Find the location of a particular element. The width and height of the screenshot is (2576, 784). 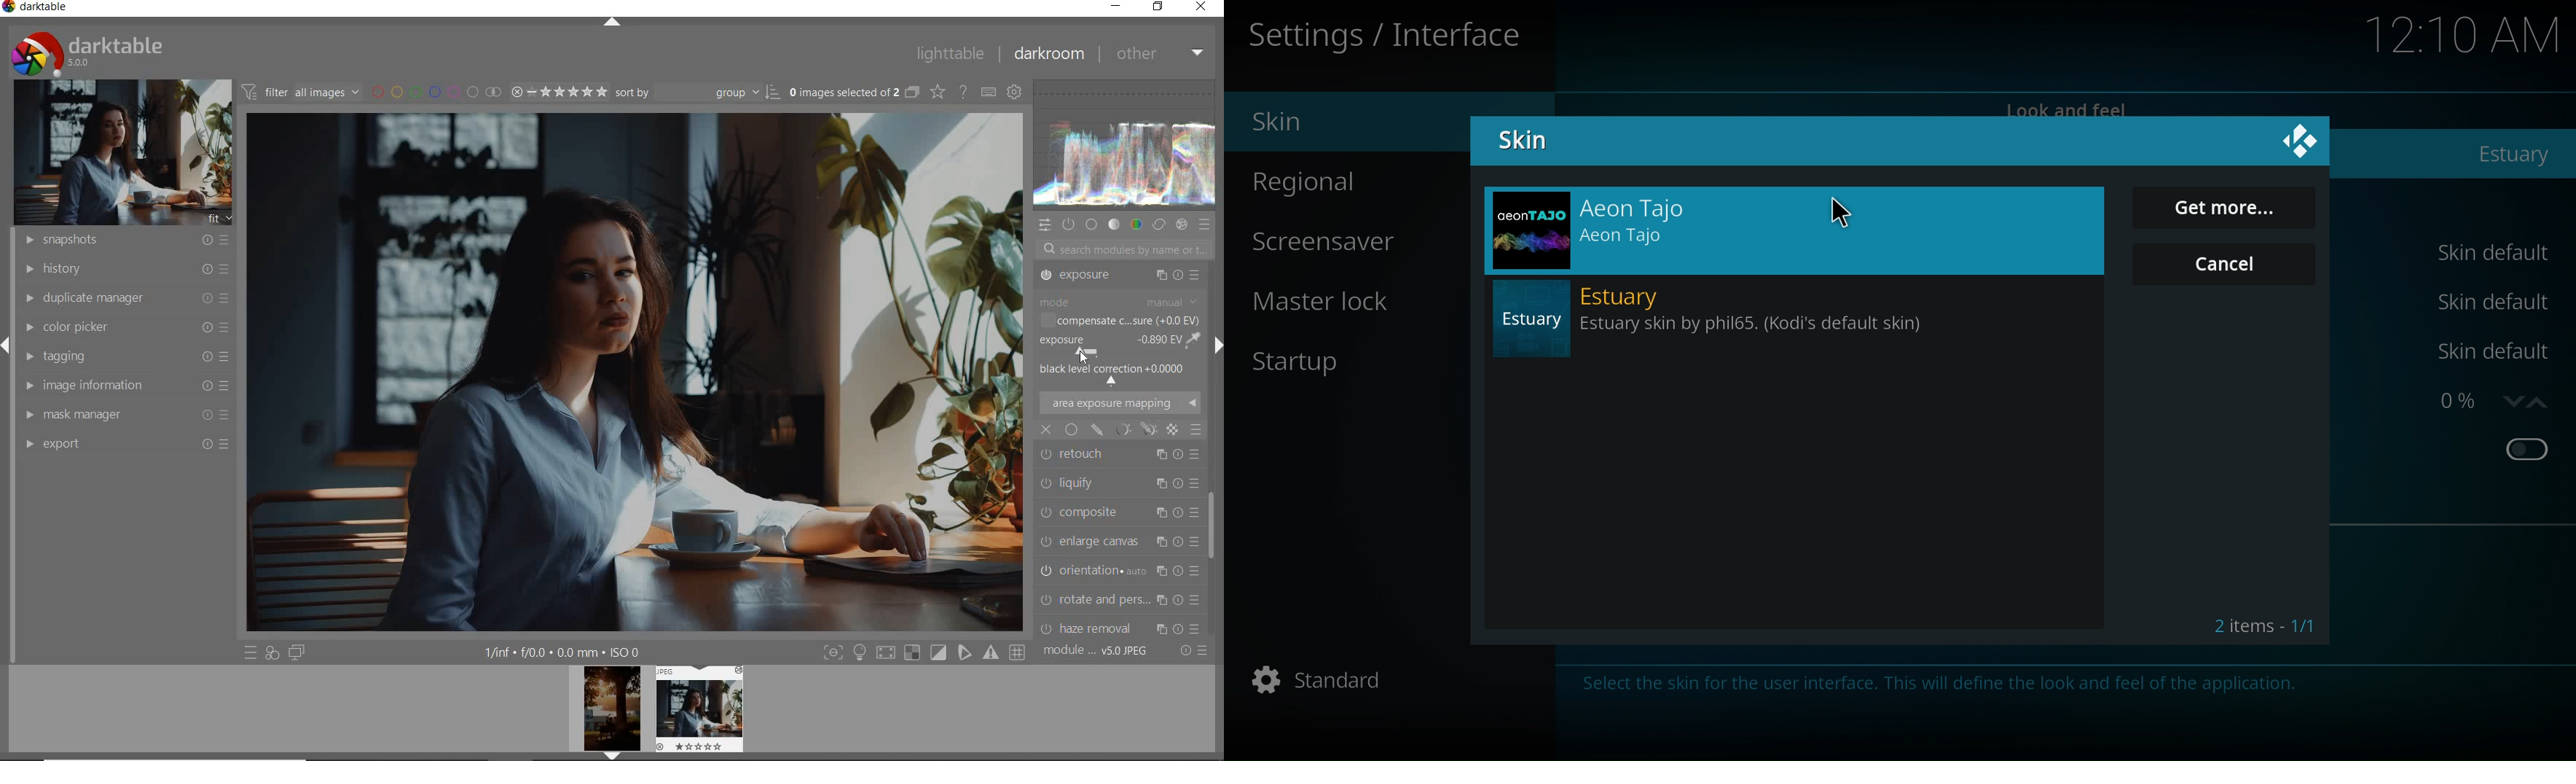

EXPORT is located at coordinates (127, 444).